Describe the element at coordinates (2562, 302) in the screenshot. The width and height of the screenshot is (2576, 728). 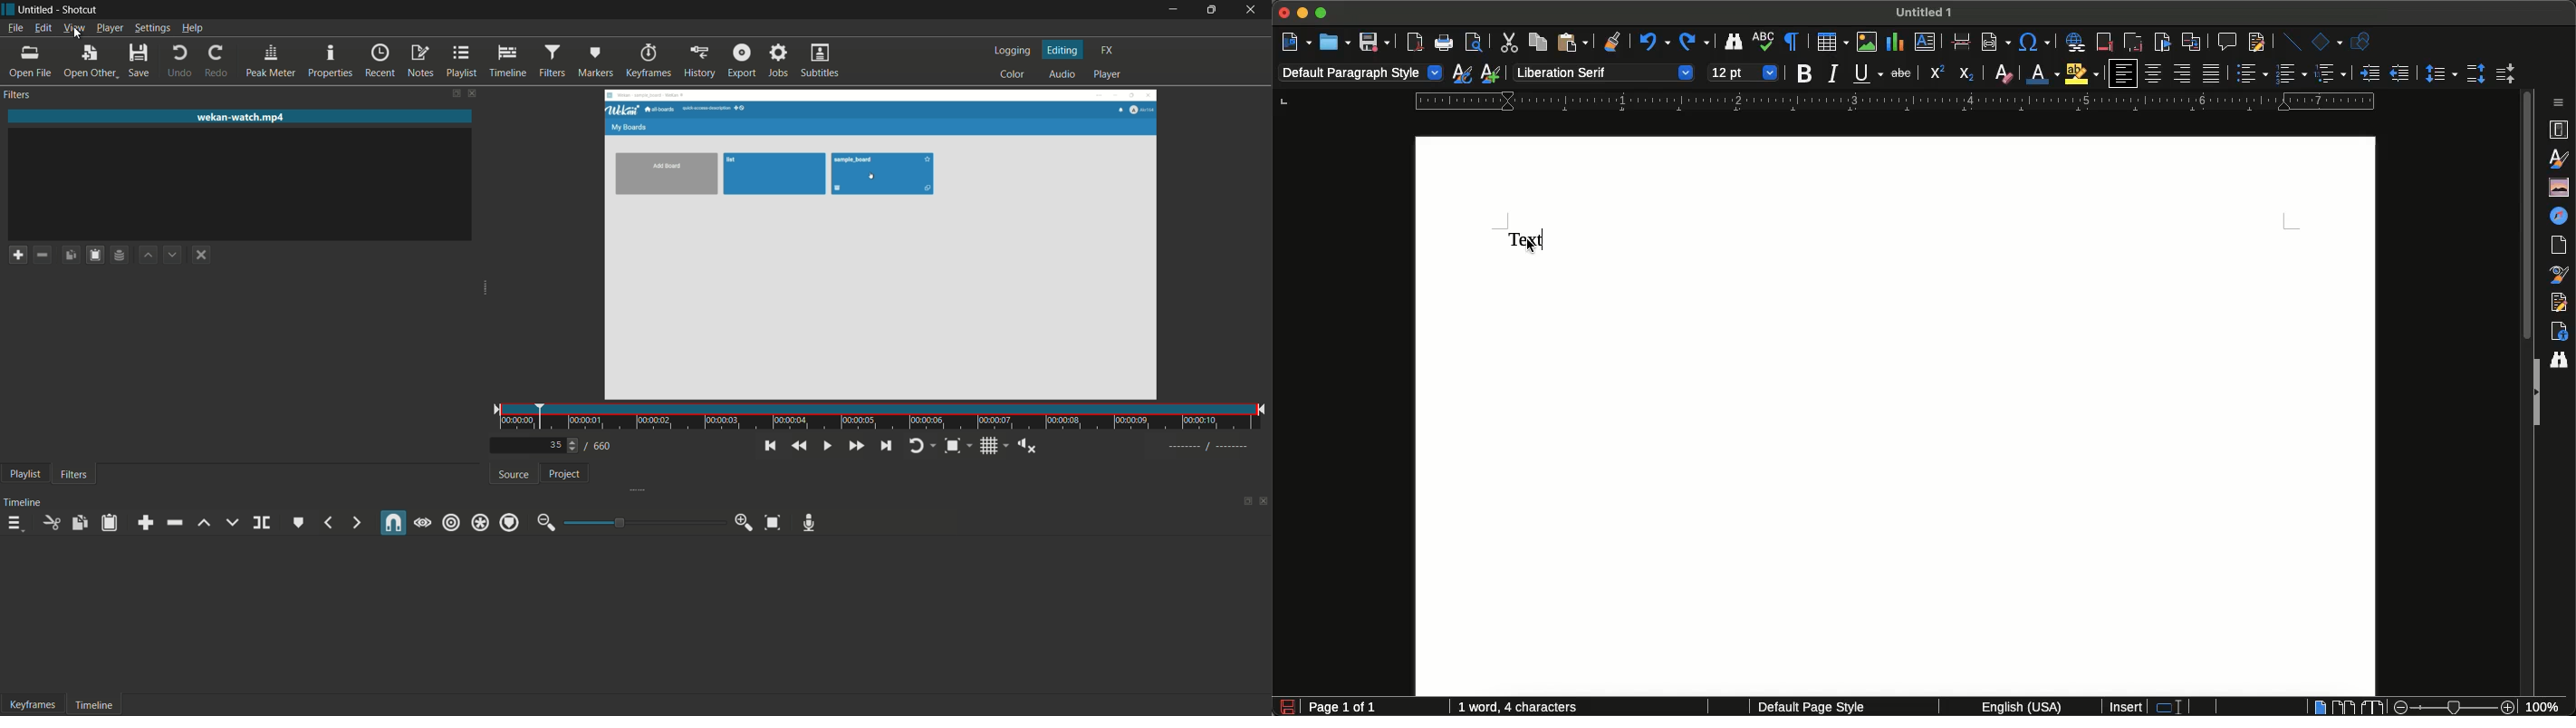
I see `Manage changes` at that location.